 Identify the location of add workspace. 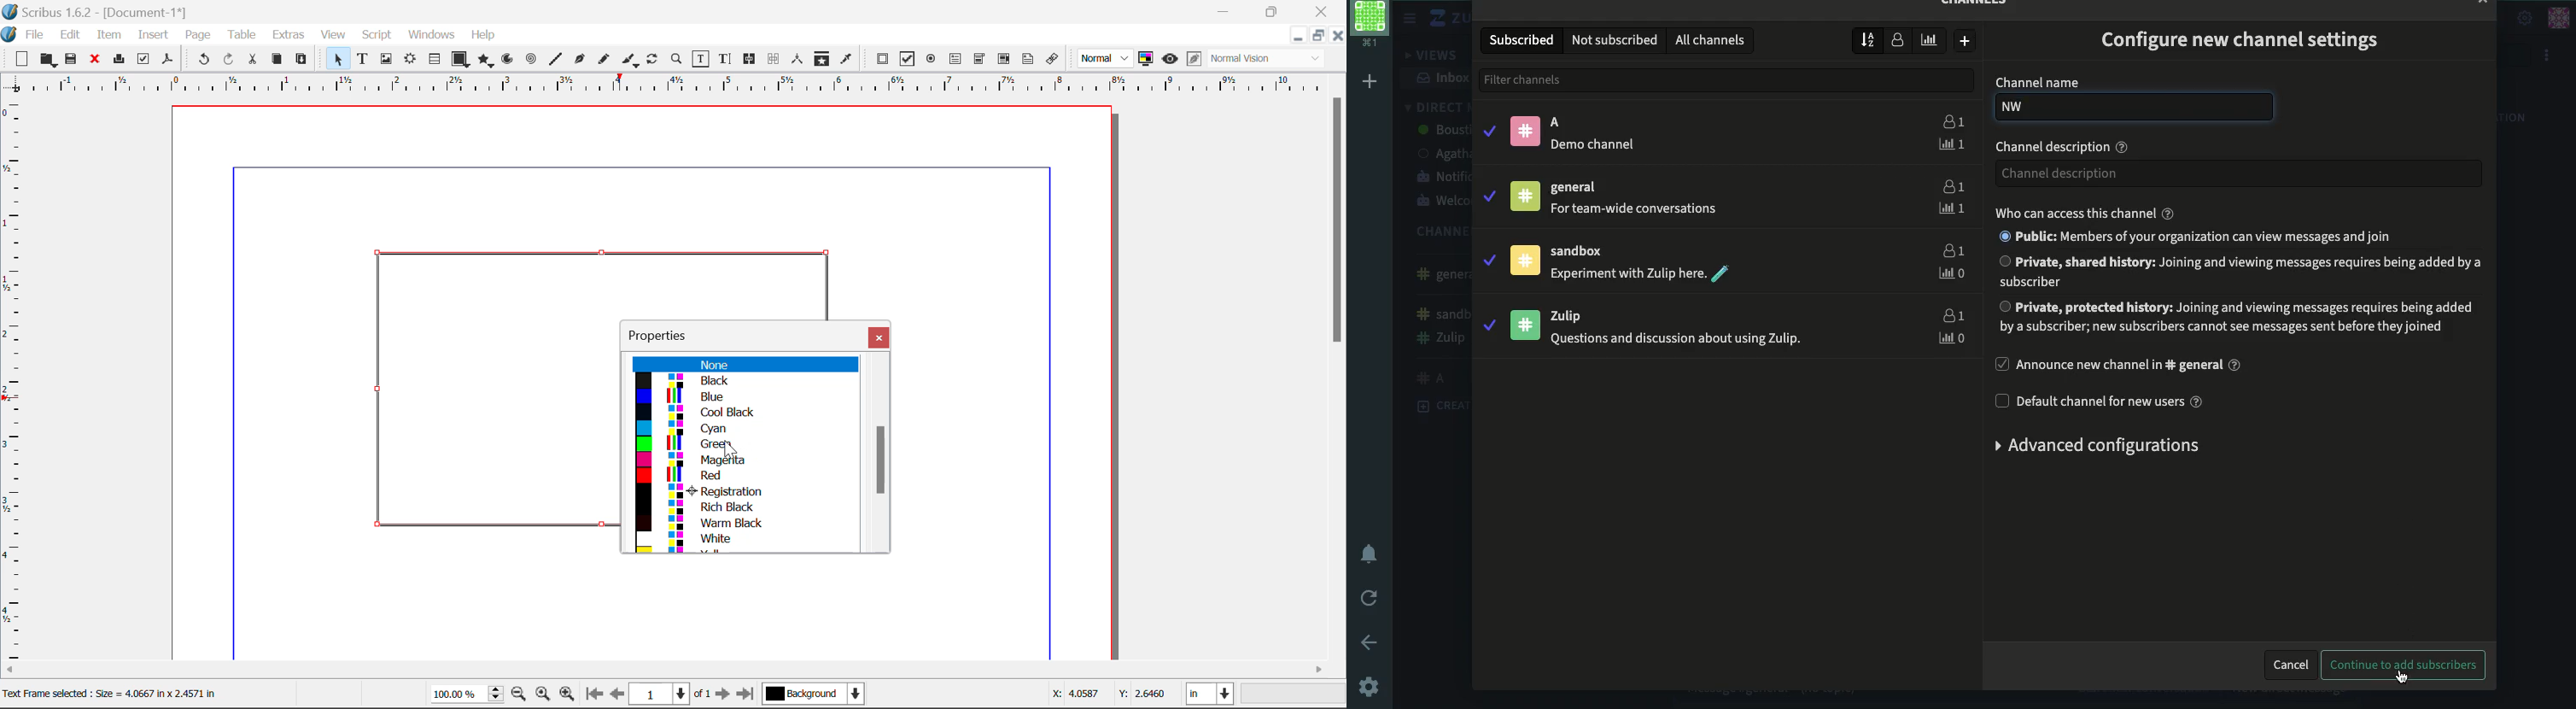
(1370, 83).